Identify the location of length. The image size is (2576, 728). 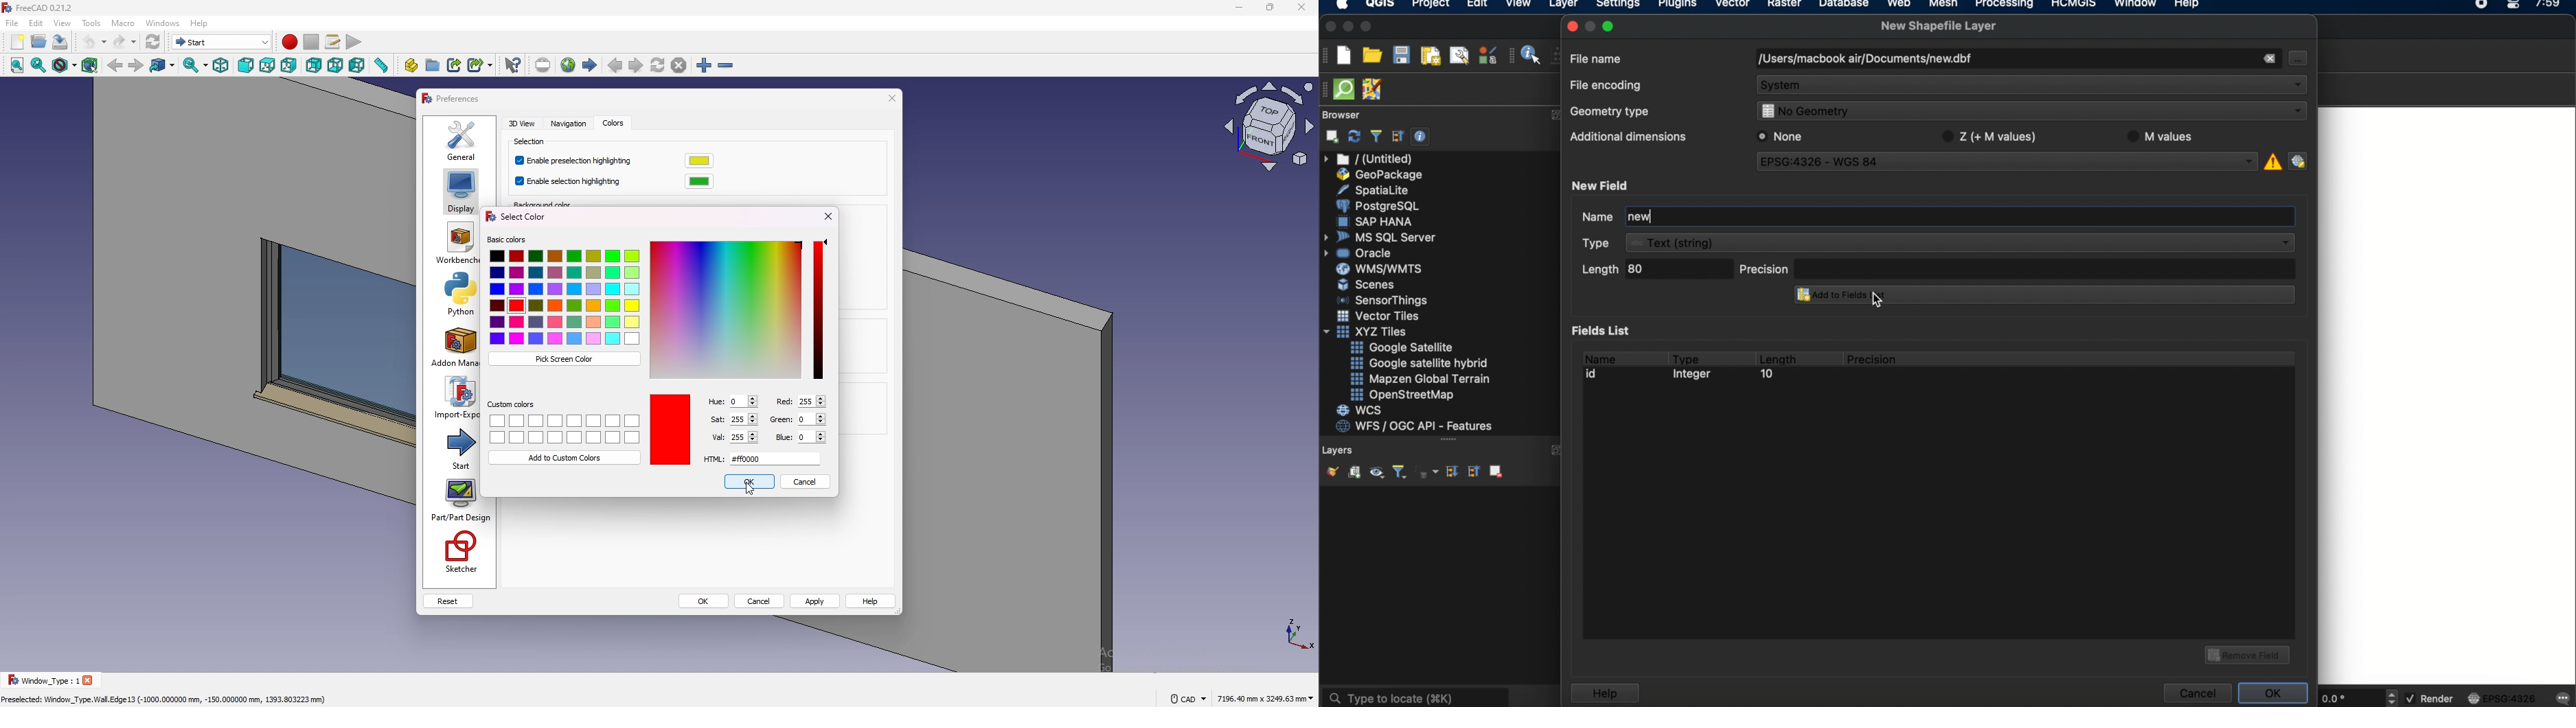
(1777, 357).